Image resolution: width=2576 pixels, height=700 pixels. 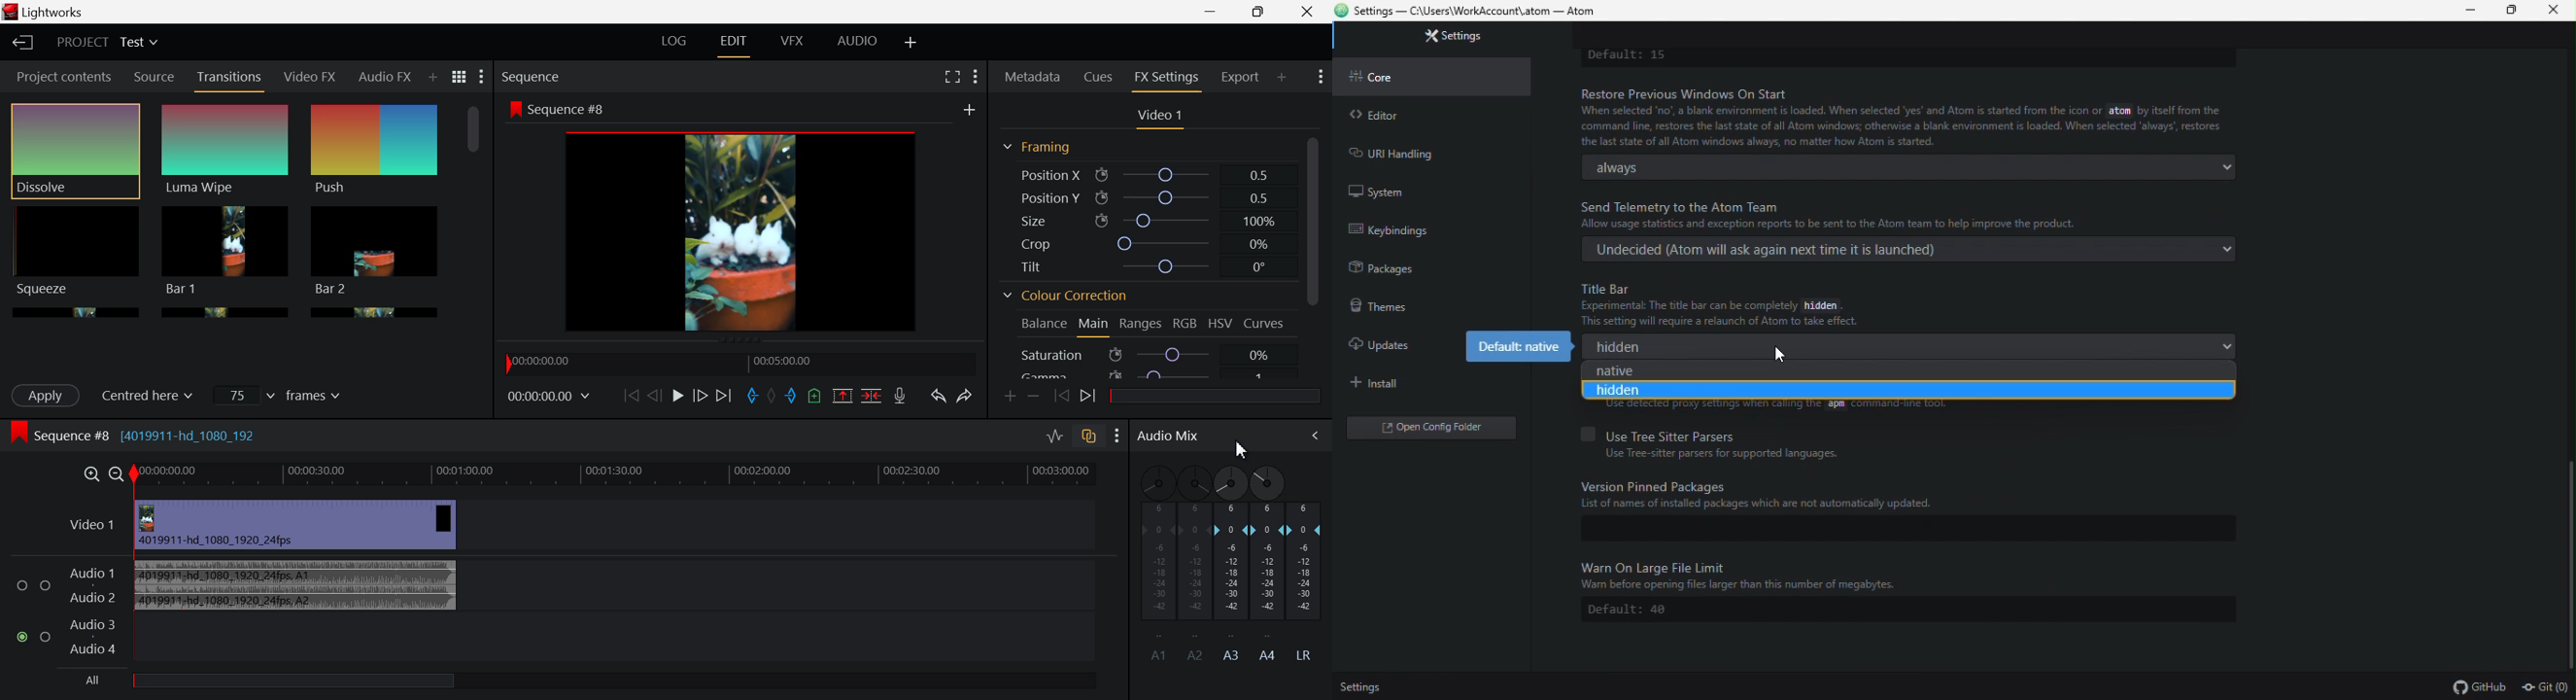 I want to click on Frames Input, so click(x=280, y=394).